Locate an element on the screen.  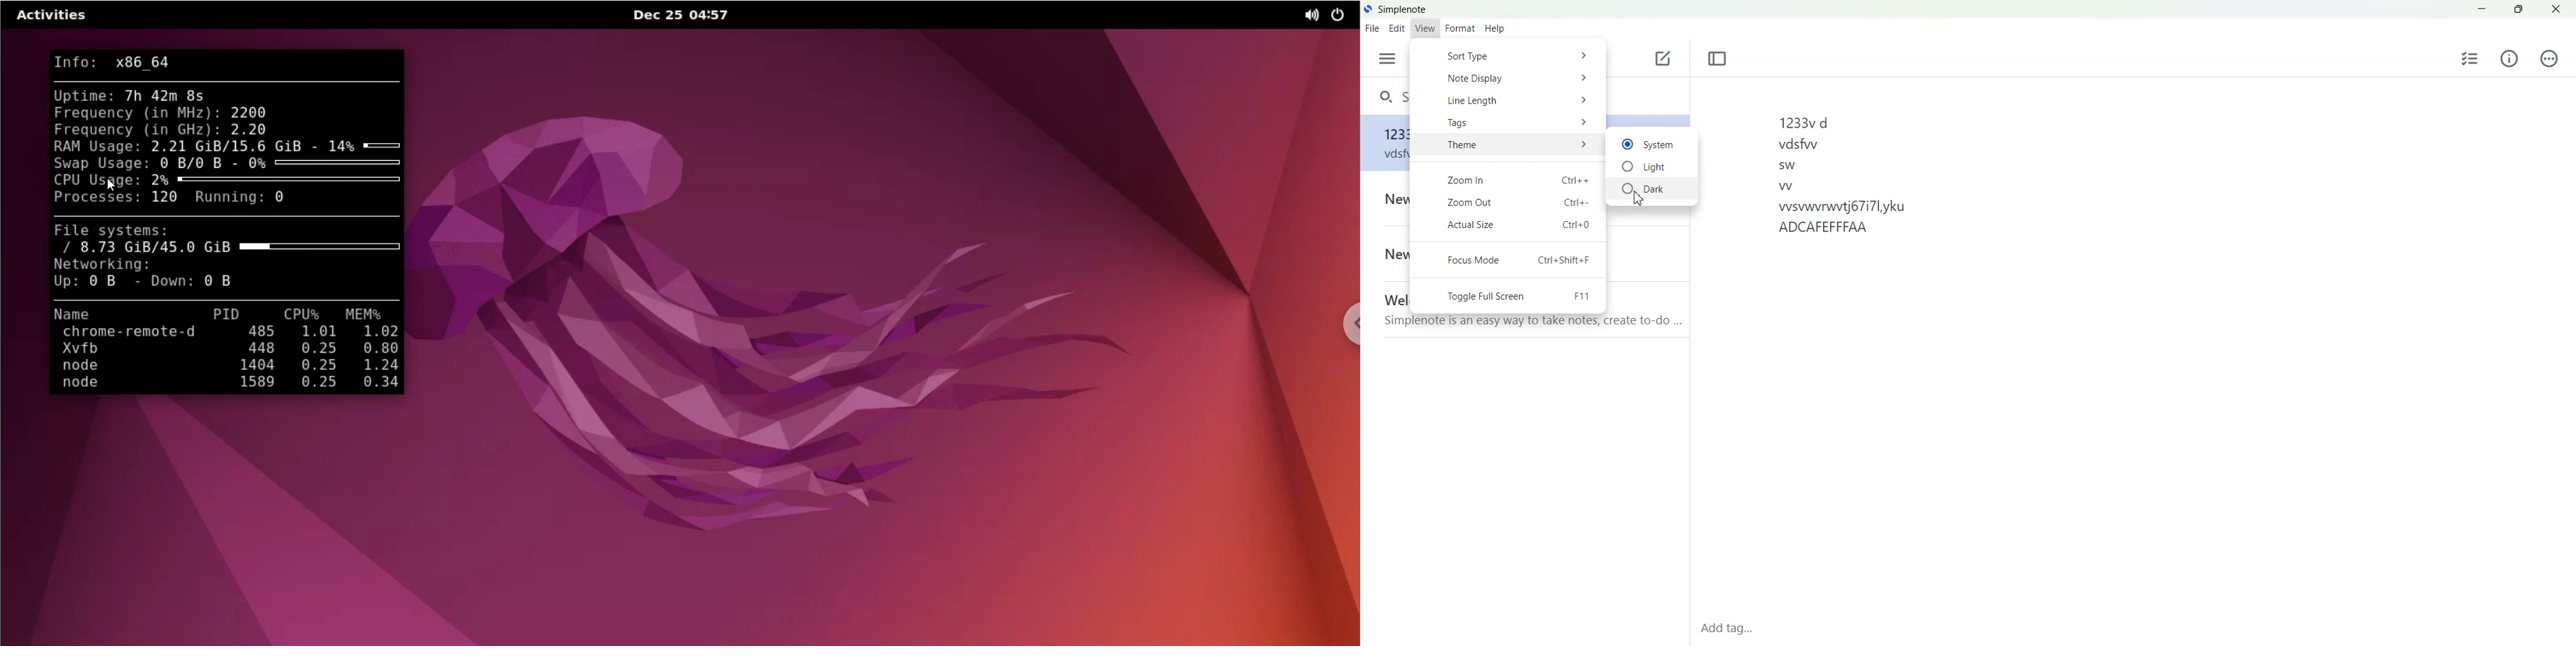
Line Length is located at coordinates (1508, 100).